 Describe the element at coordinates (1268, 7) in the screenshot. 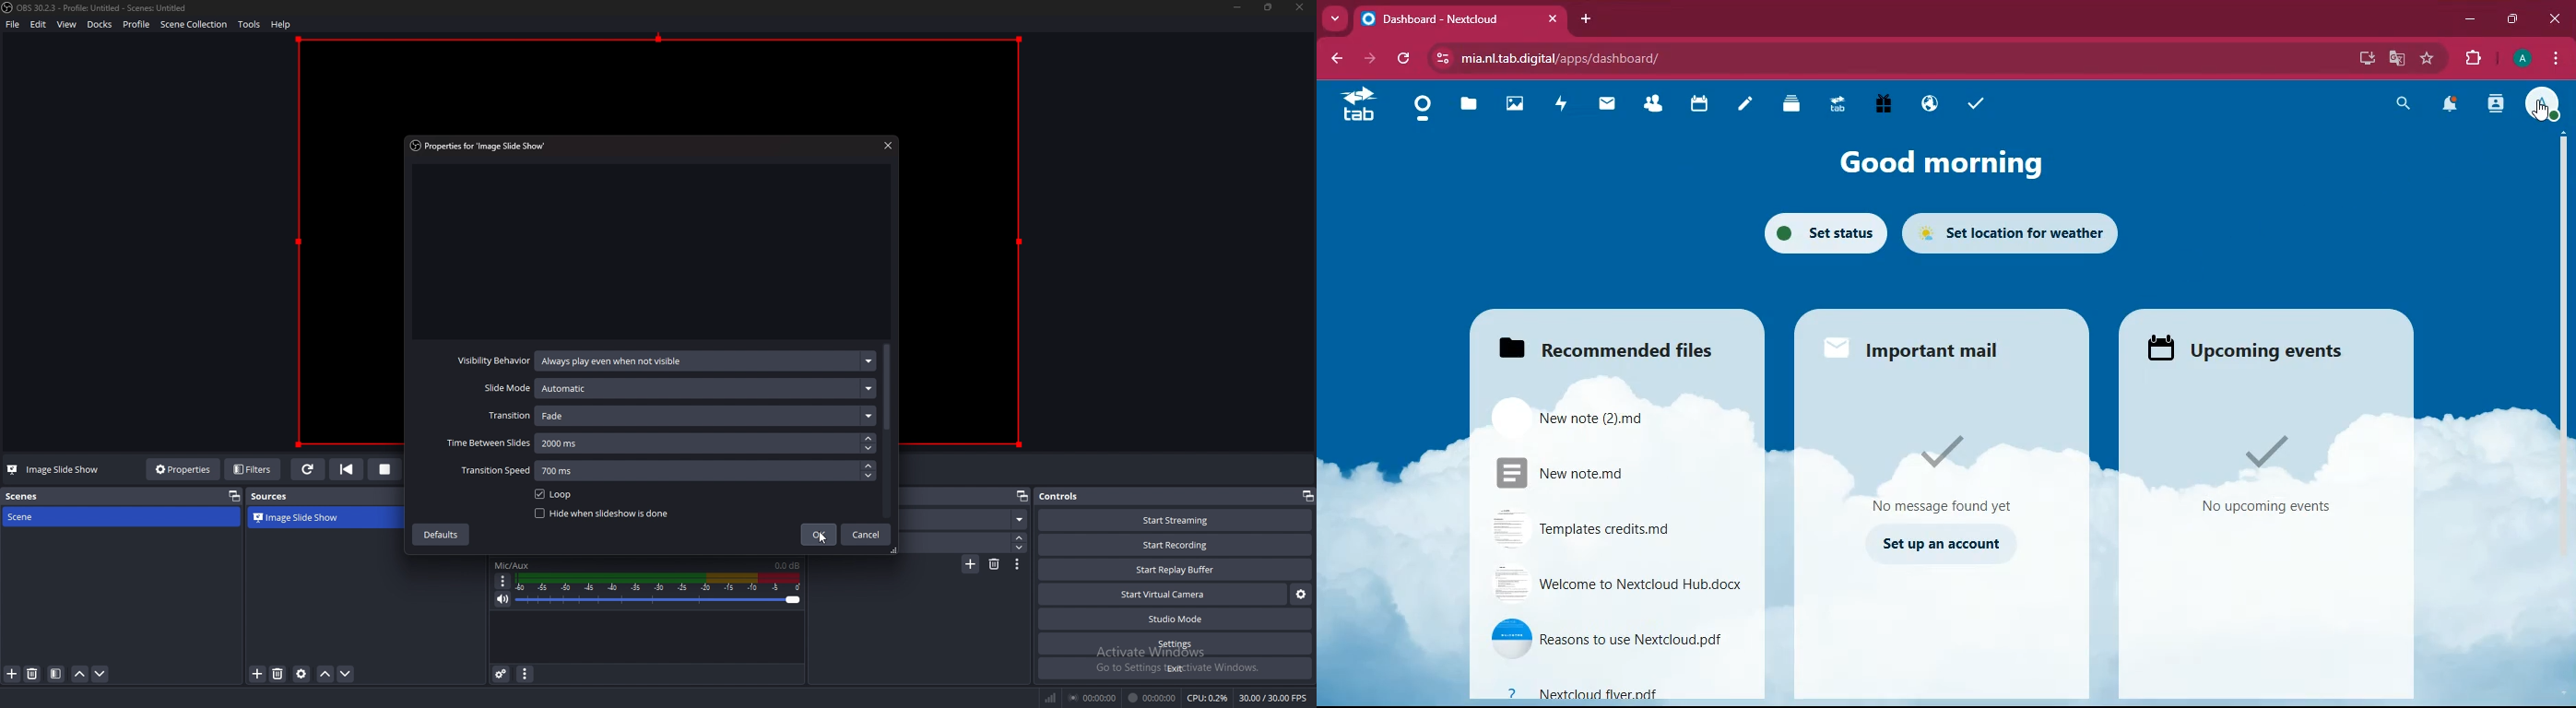

I see `resize` at that location.